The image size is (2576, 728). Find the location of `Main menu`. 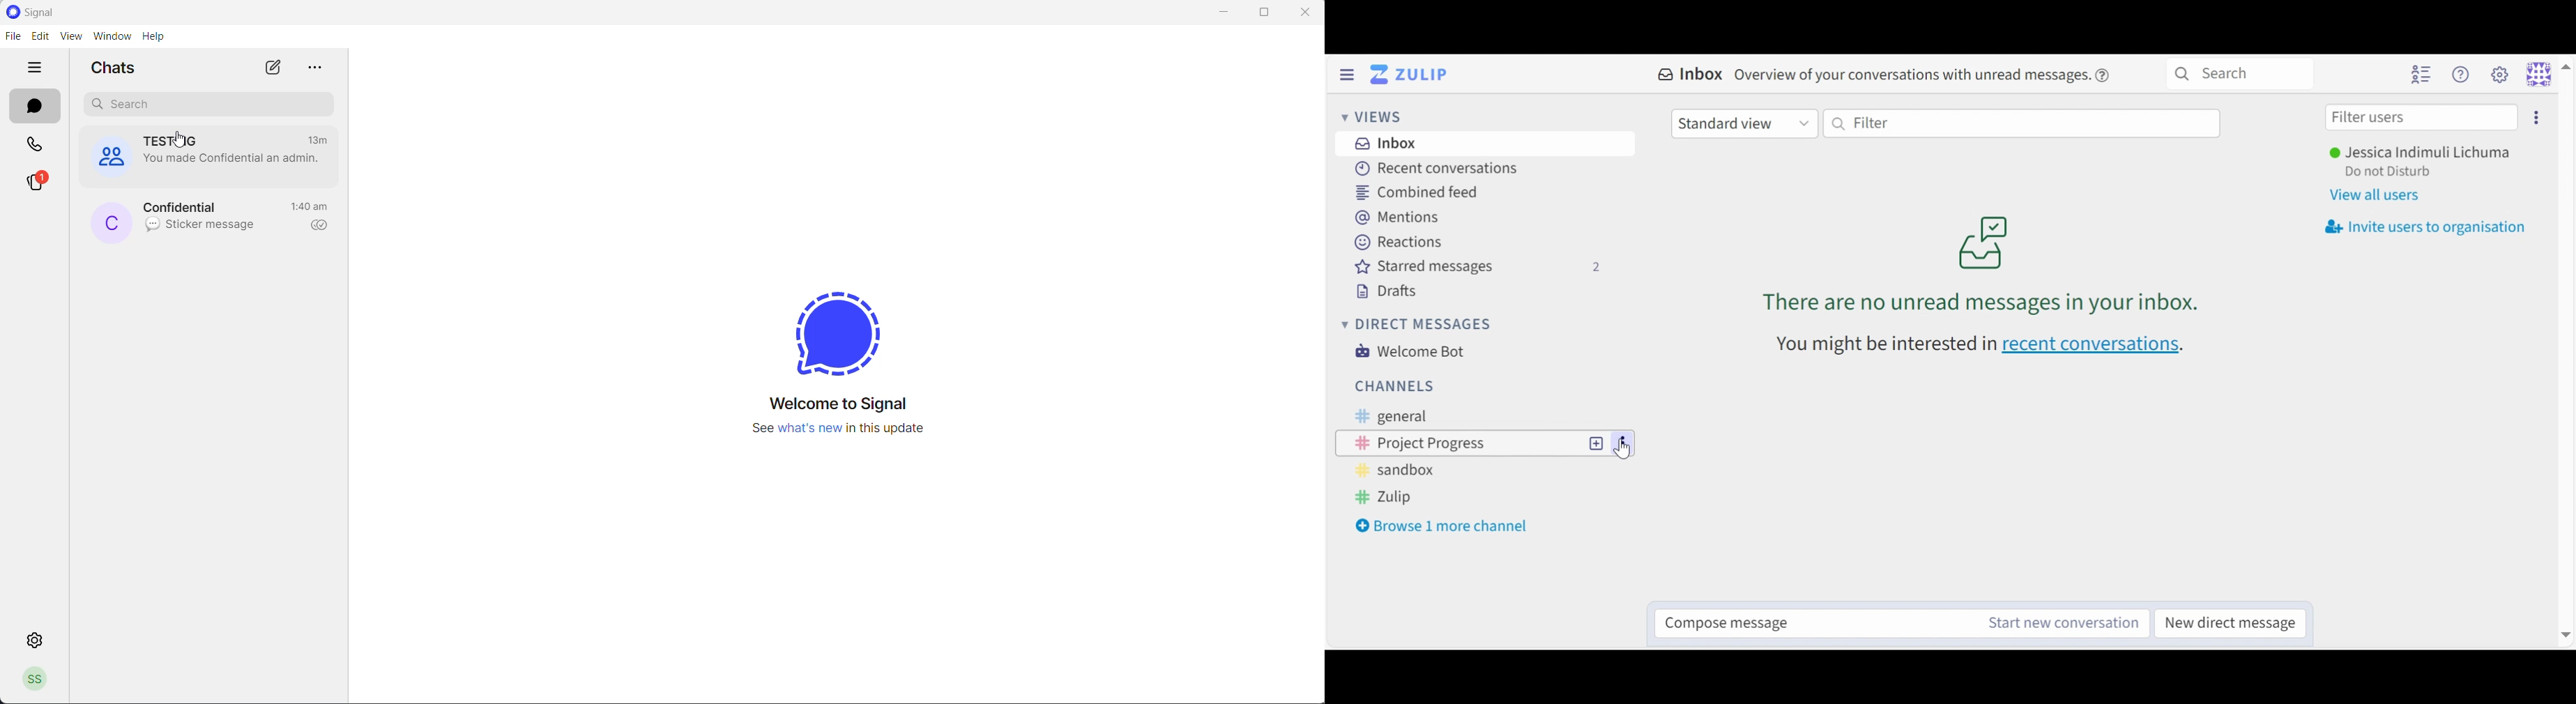

Main menu is located at coordinates (2500, 74).